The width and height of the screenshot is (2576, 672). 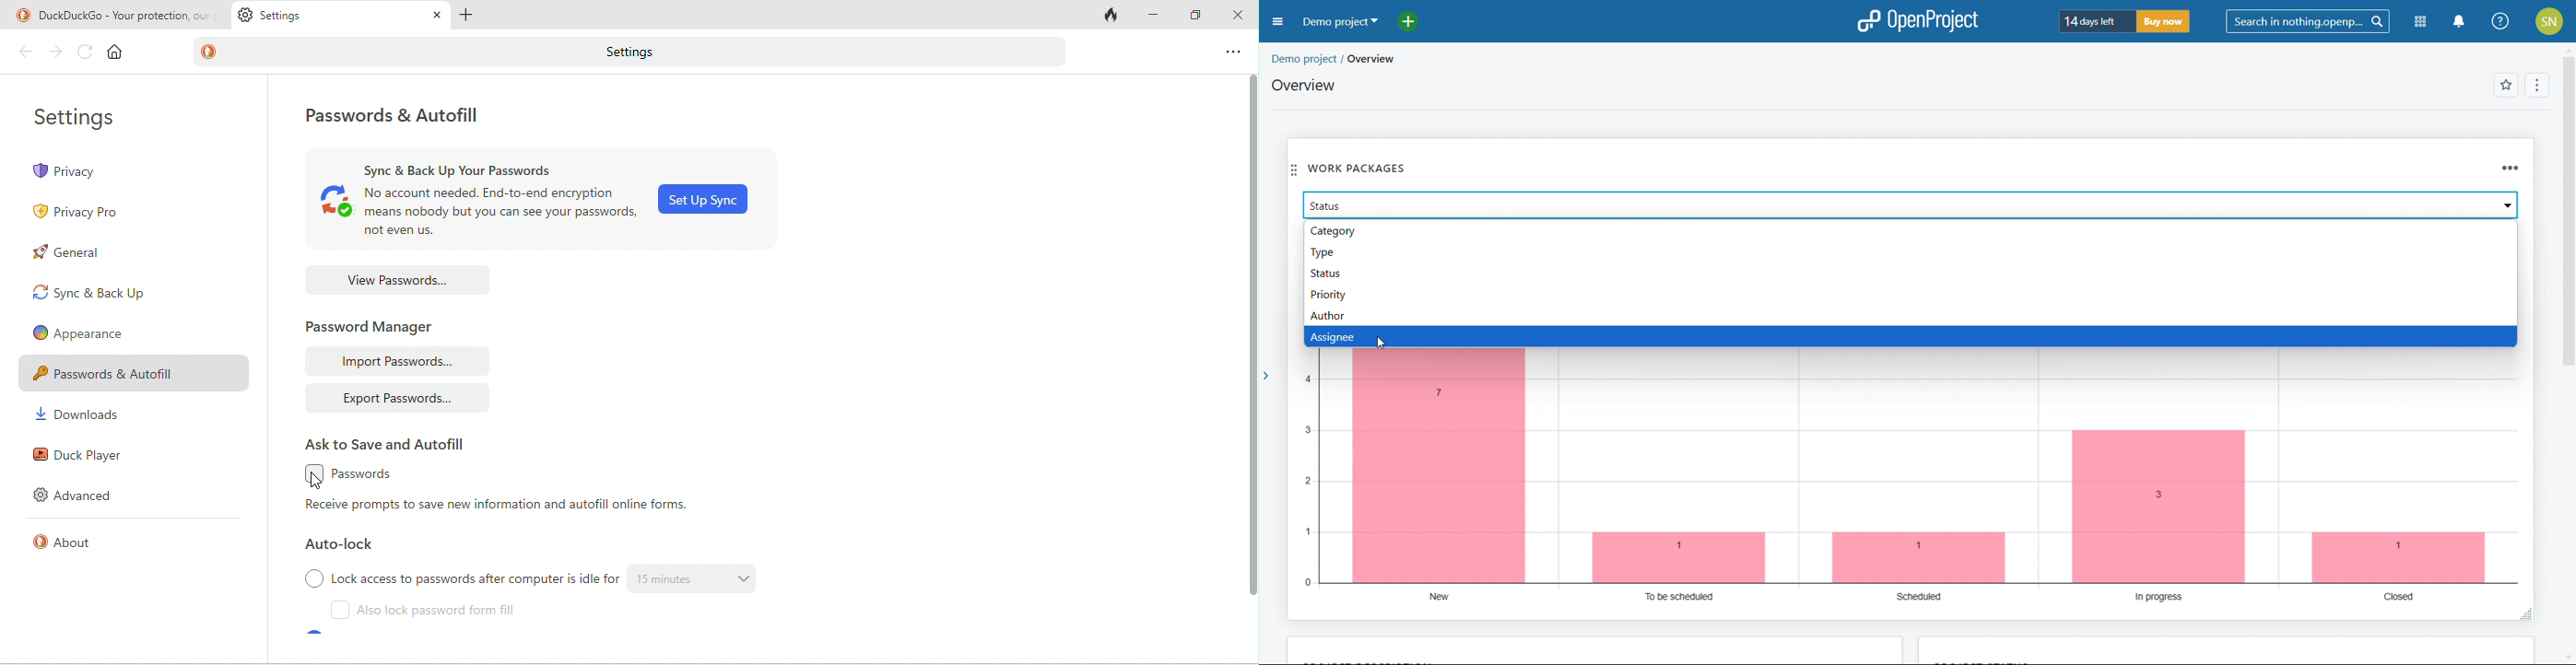 I want to click on setting logo, so click(x=243, y=17).